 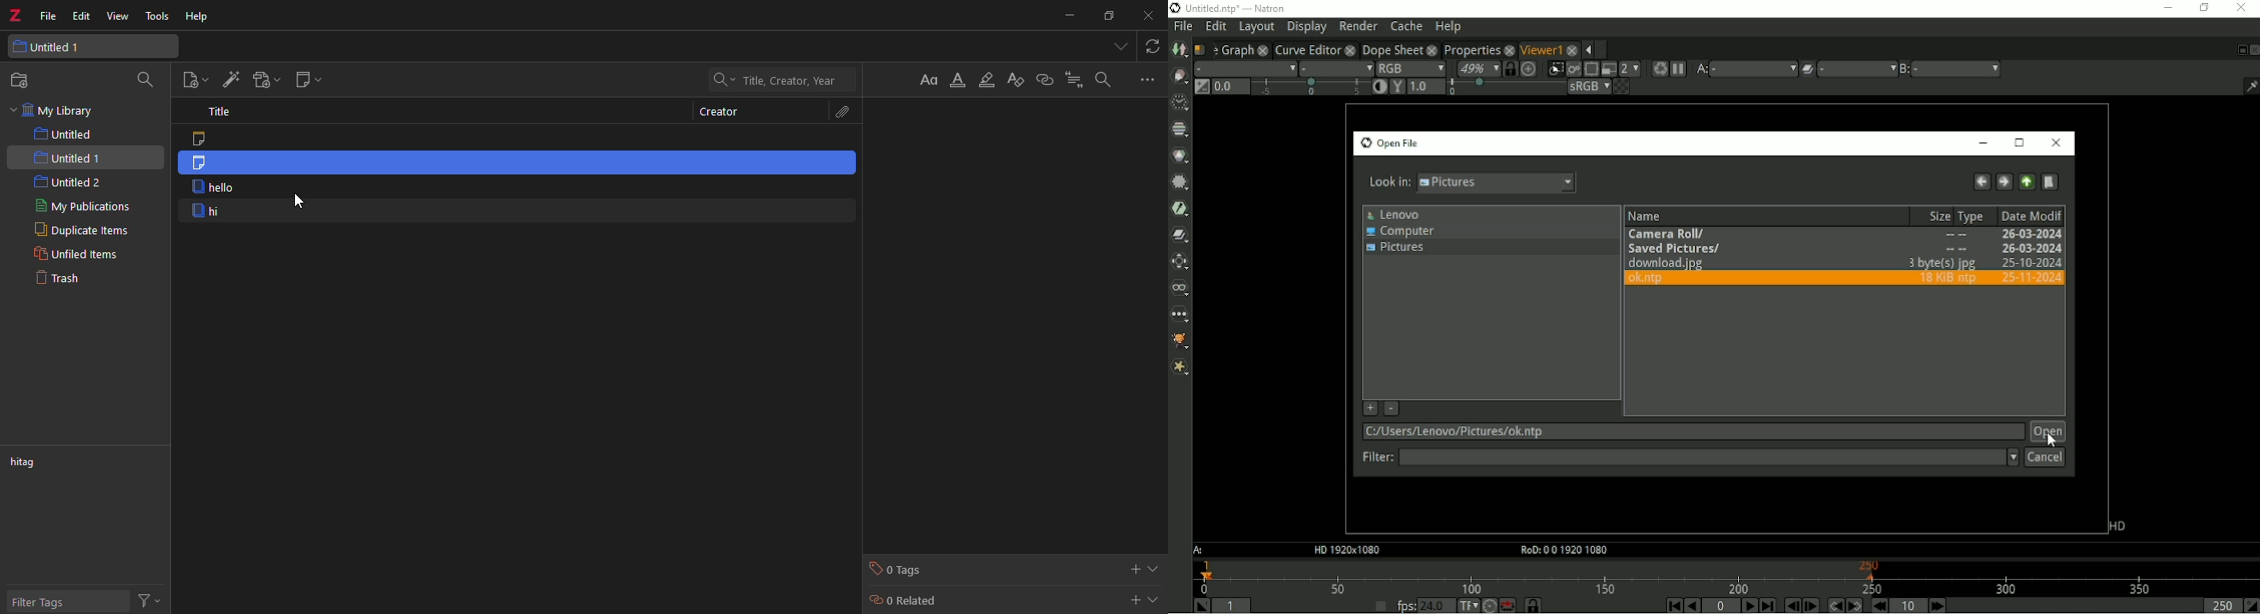 I want to click on add attach, so click(x=267, y=79).